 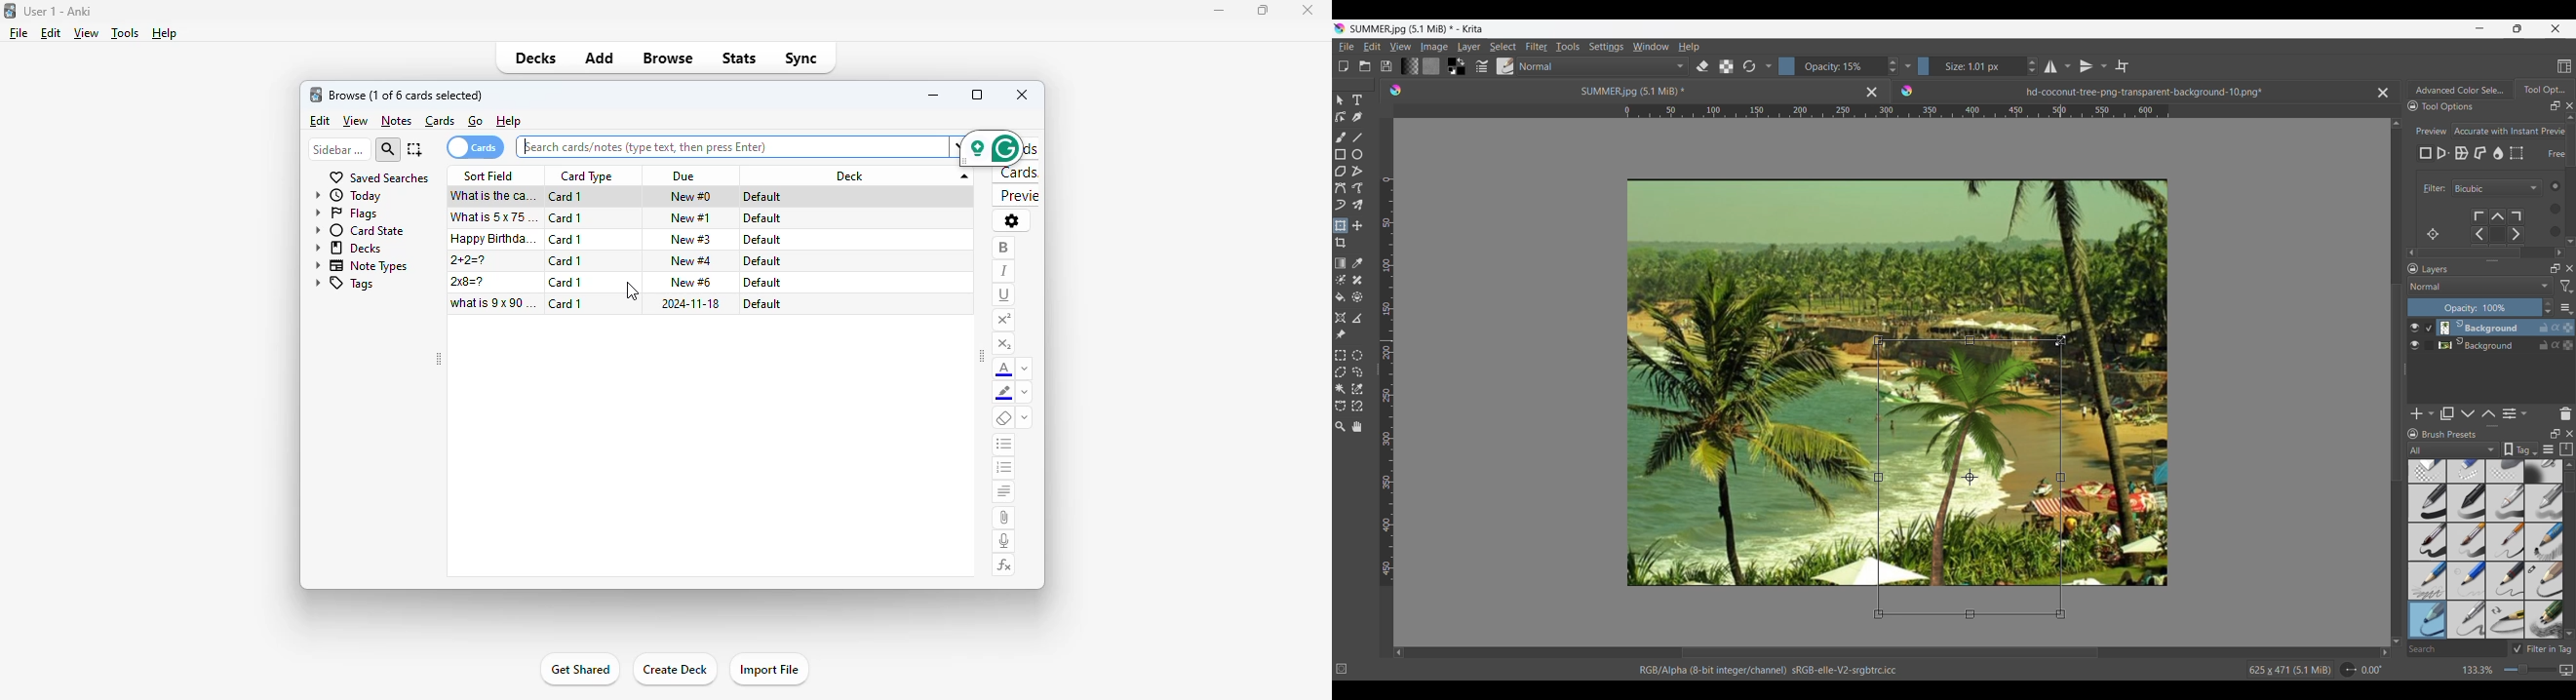 What do you see at coordinates (2481, 307) in the screenshot?
I see `Increase/Decrease opacity` at bounding box center [2481, 307].